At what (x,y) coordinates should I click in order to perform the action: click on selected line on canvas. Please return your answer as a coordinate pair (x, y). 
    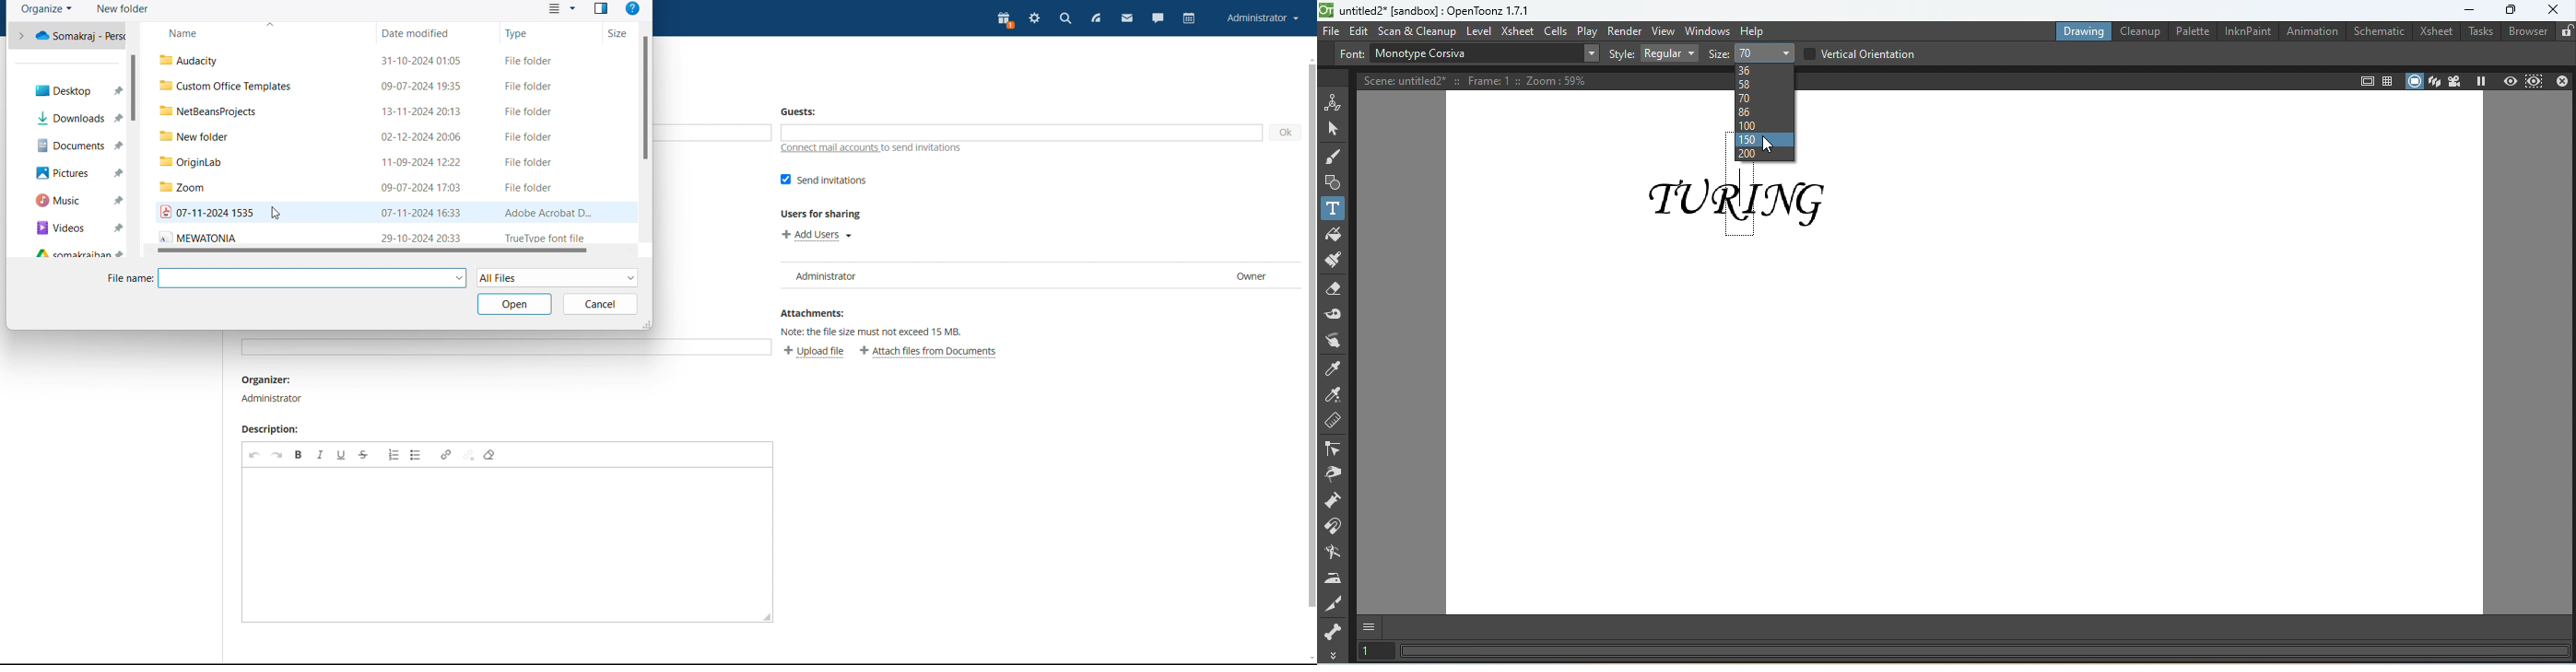
    Looking at the image, I should click on (1741, 203).